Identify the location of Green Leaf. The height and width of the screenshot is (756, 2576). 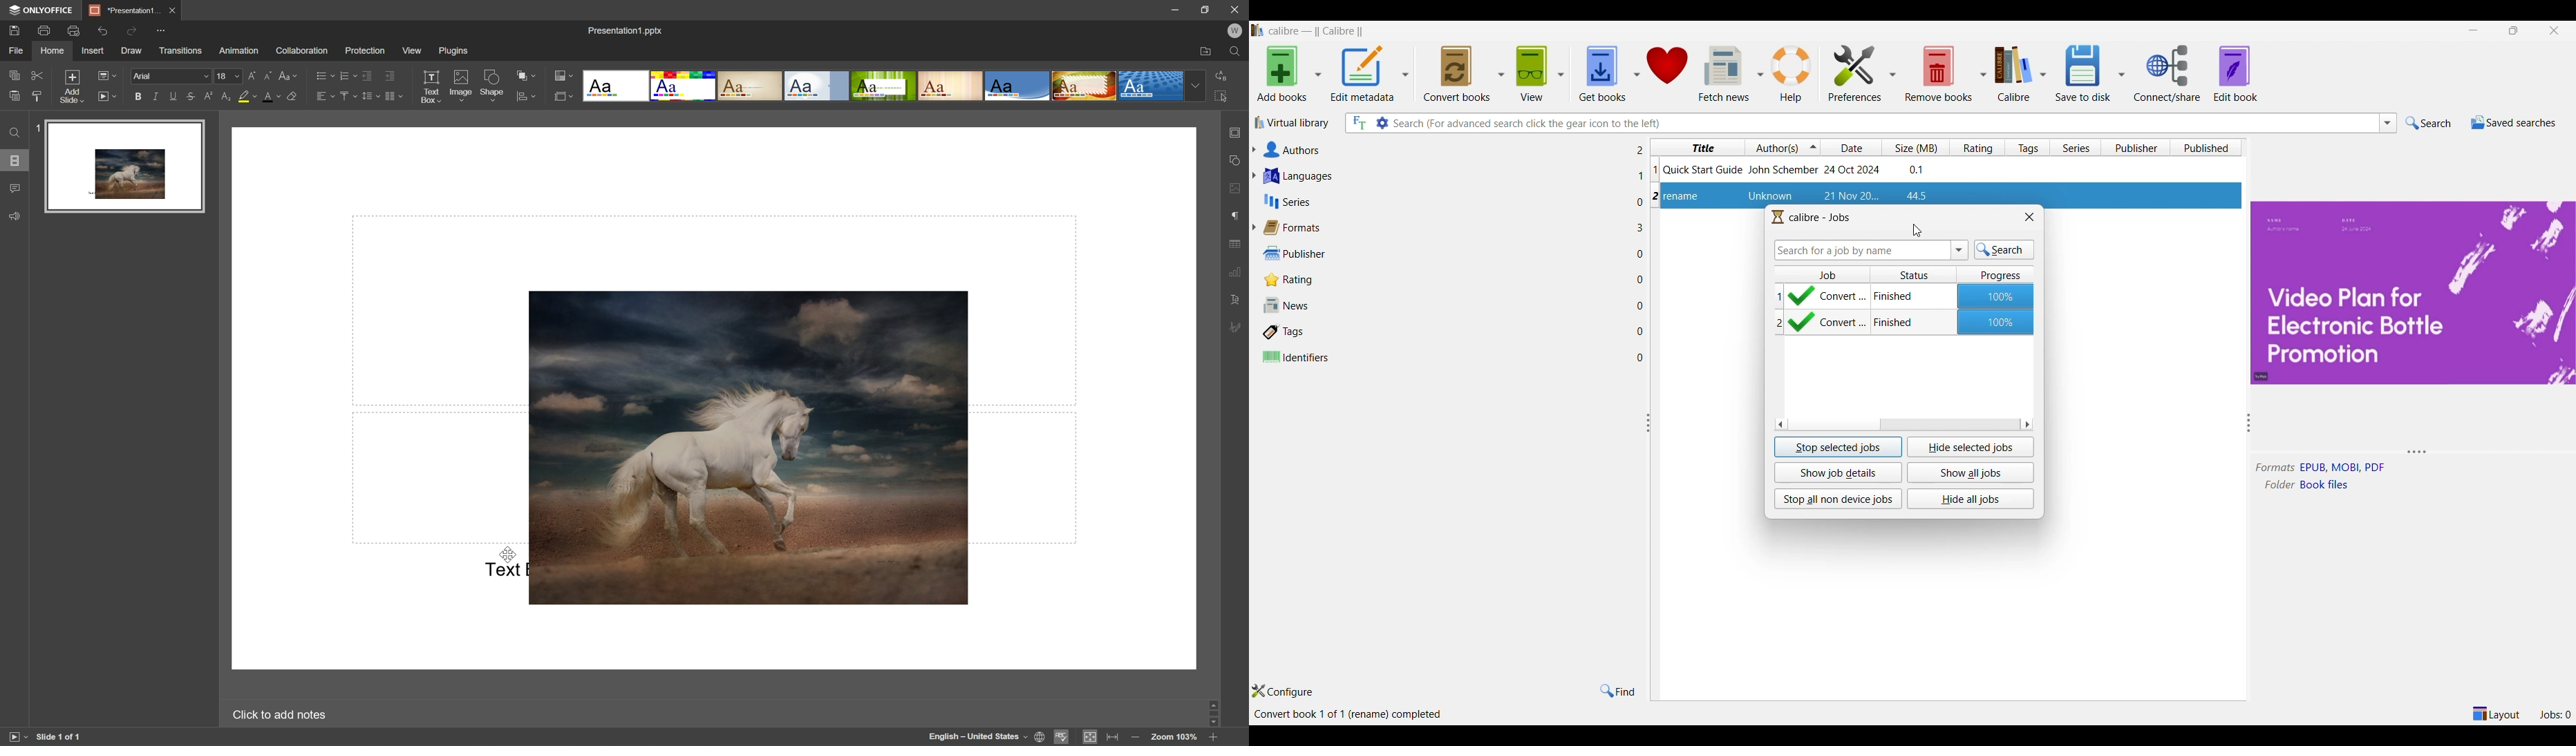
(883, 86).